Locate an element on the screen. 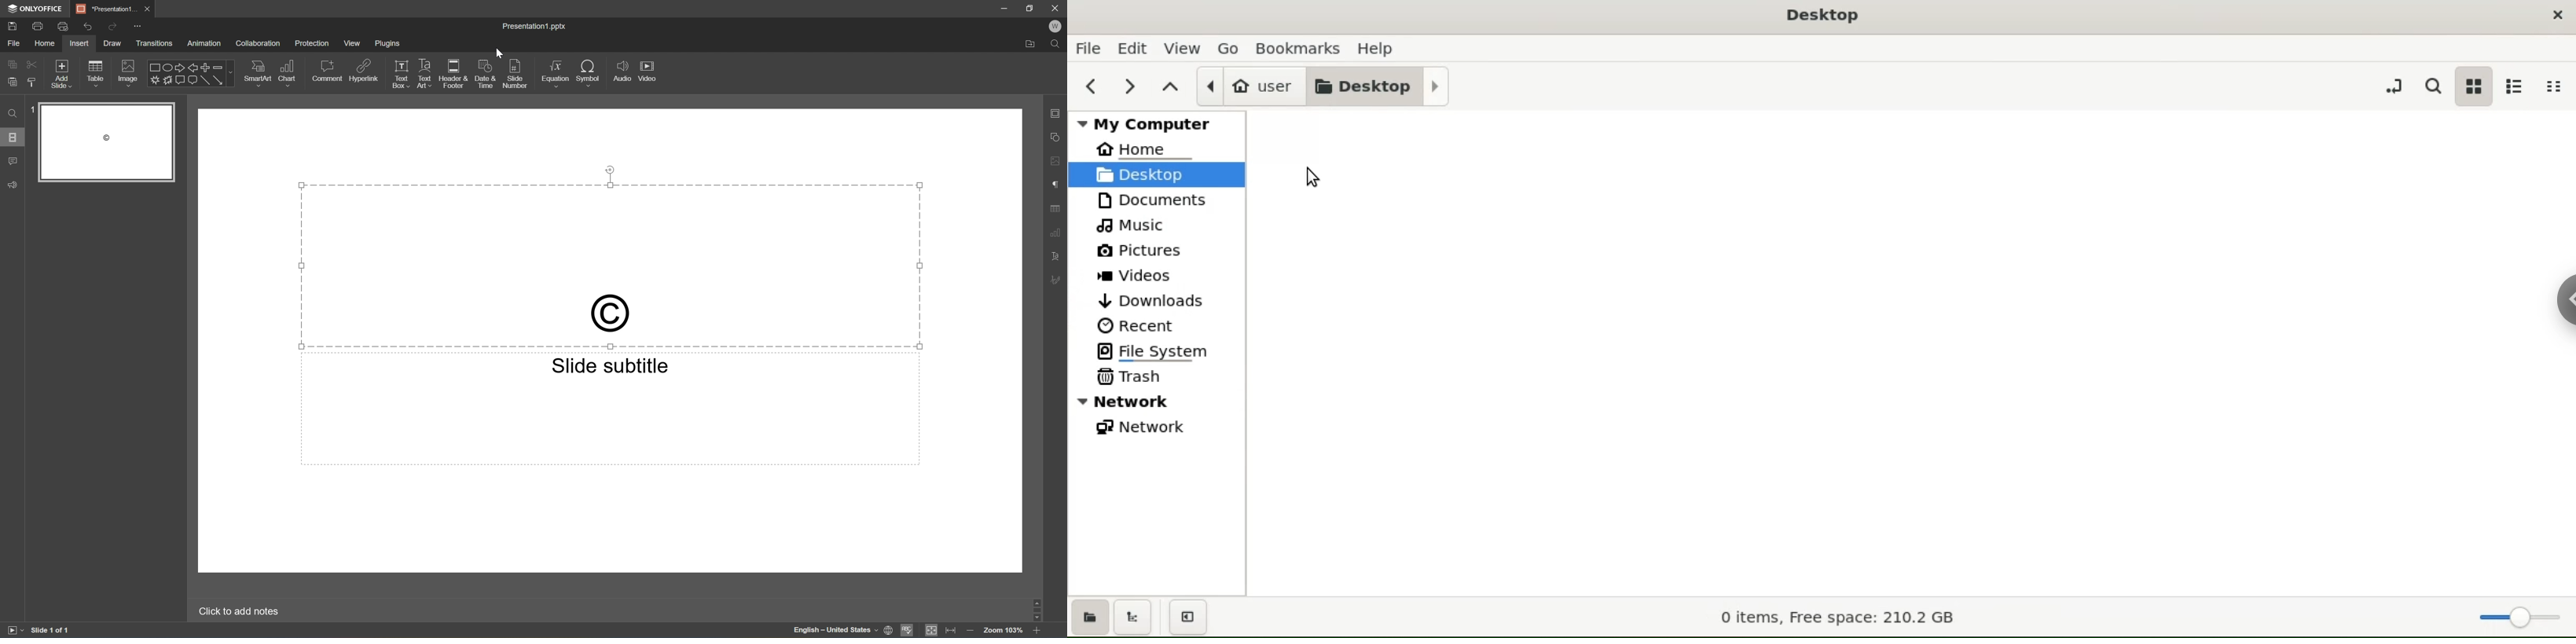  Video is located at coordinates (648, 71).